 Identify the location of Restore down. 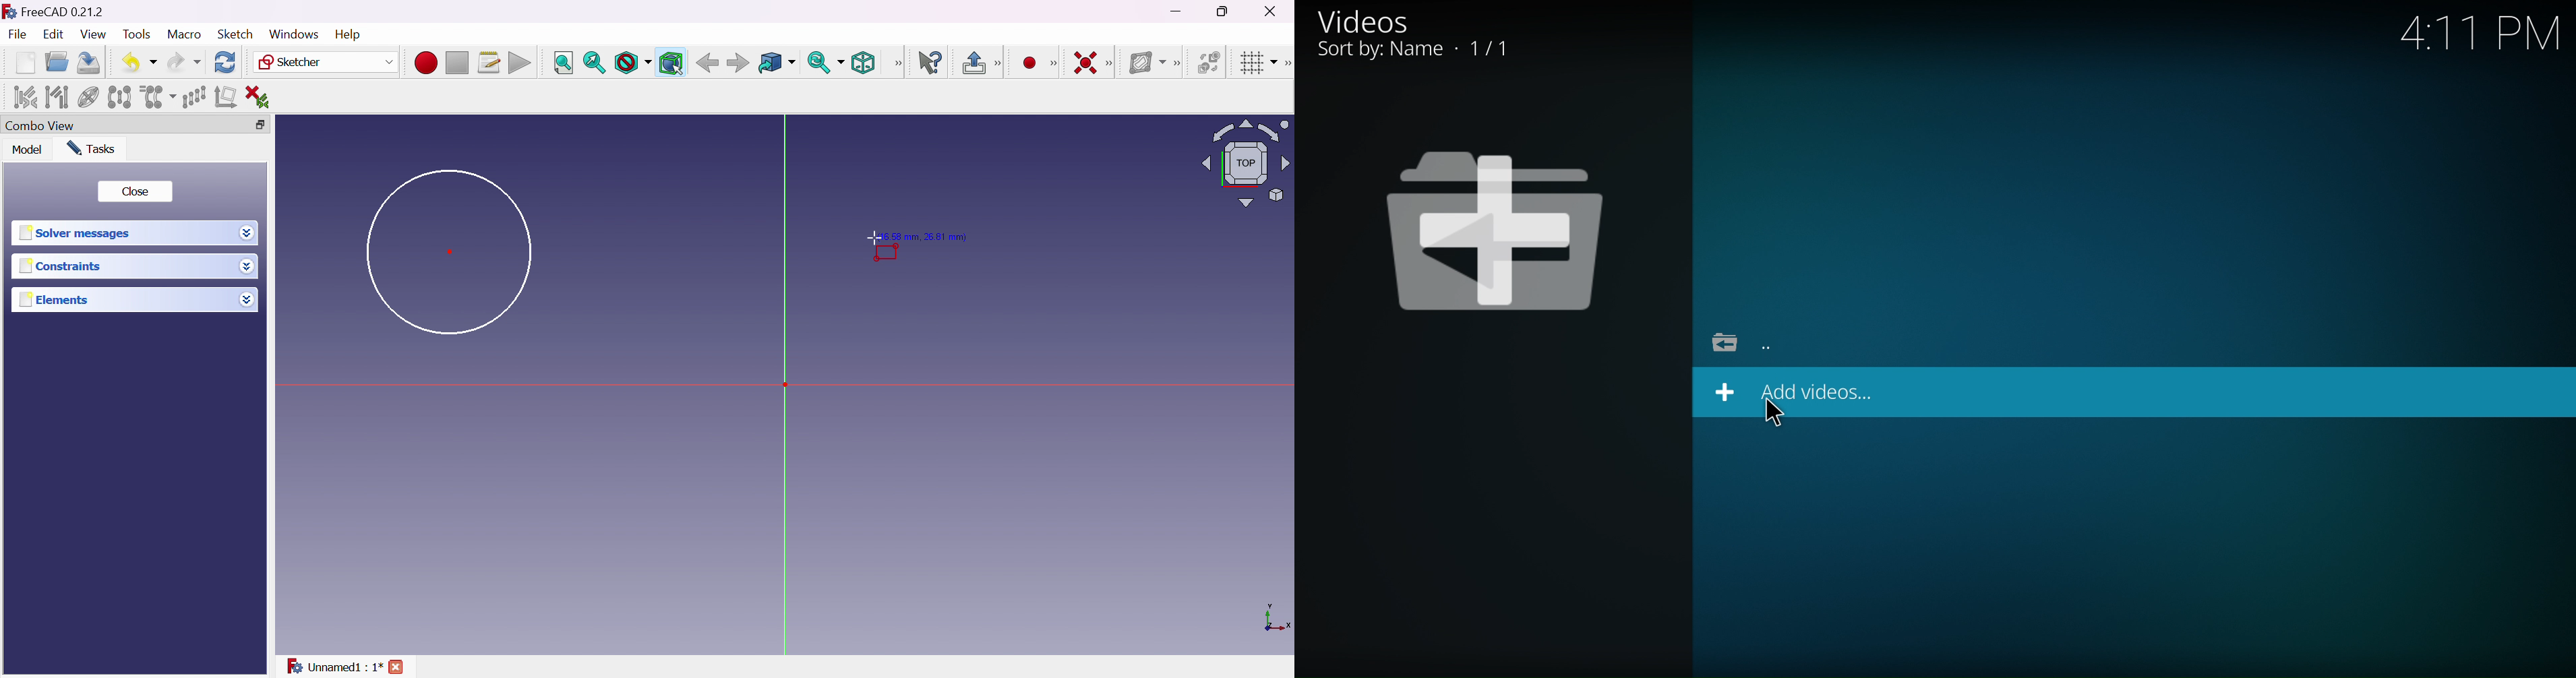
(256, 125).